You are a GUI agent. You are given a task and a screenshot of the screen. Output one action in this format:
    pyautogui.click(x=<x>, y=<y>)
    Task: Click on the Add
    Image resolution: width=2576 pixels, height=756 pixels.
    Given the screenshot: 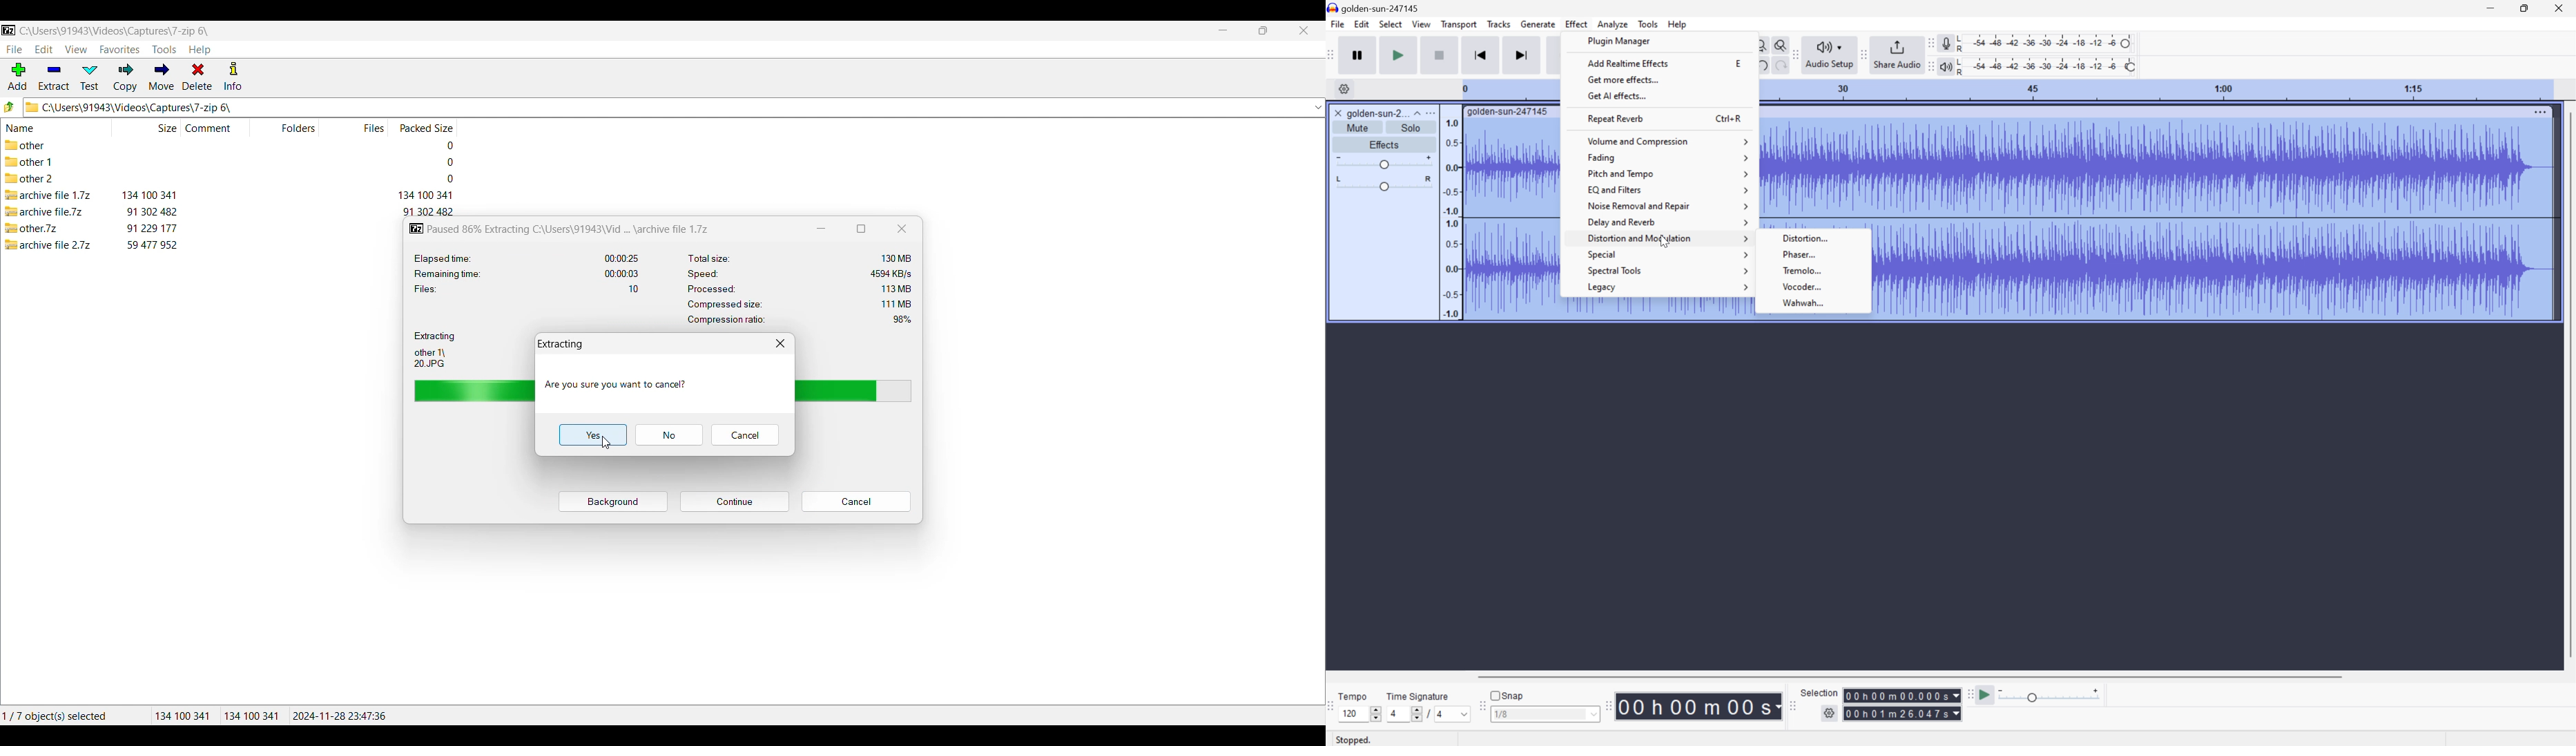 What is the action you would take?
    pyautogui.click(x=17, y=76)
    